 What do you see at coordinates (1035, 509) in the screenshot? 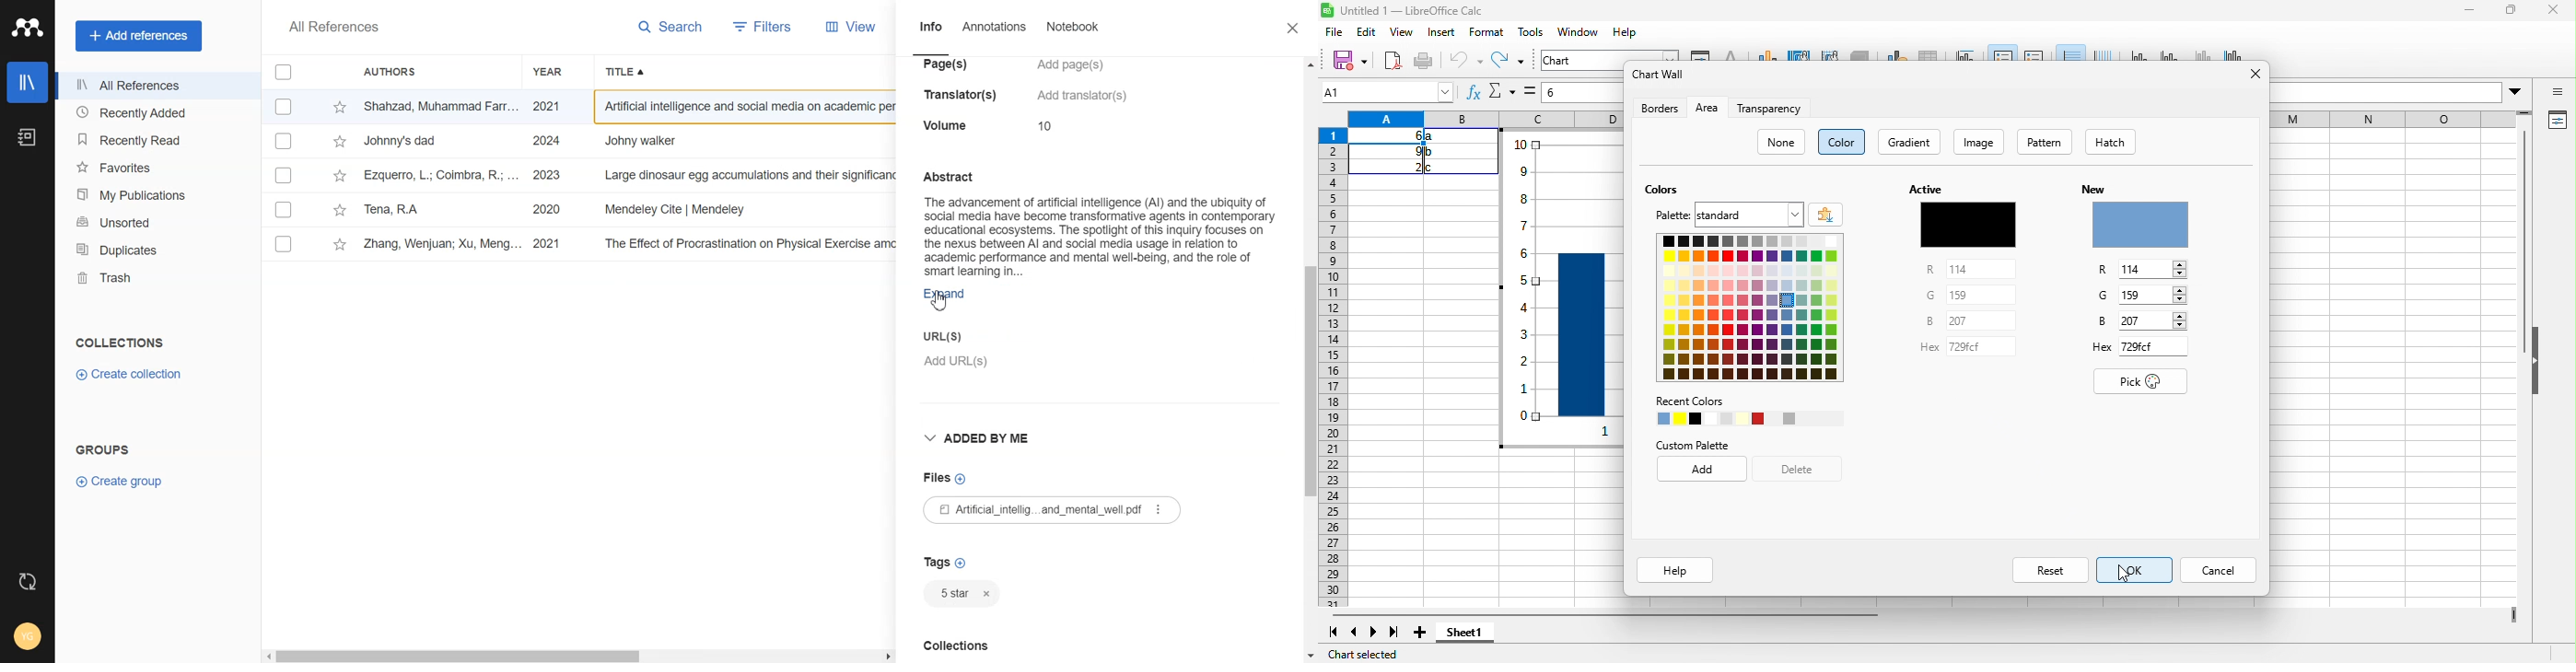
I see `File` at bounding box center [1035, 509].